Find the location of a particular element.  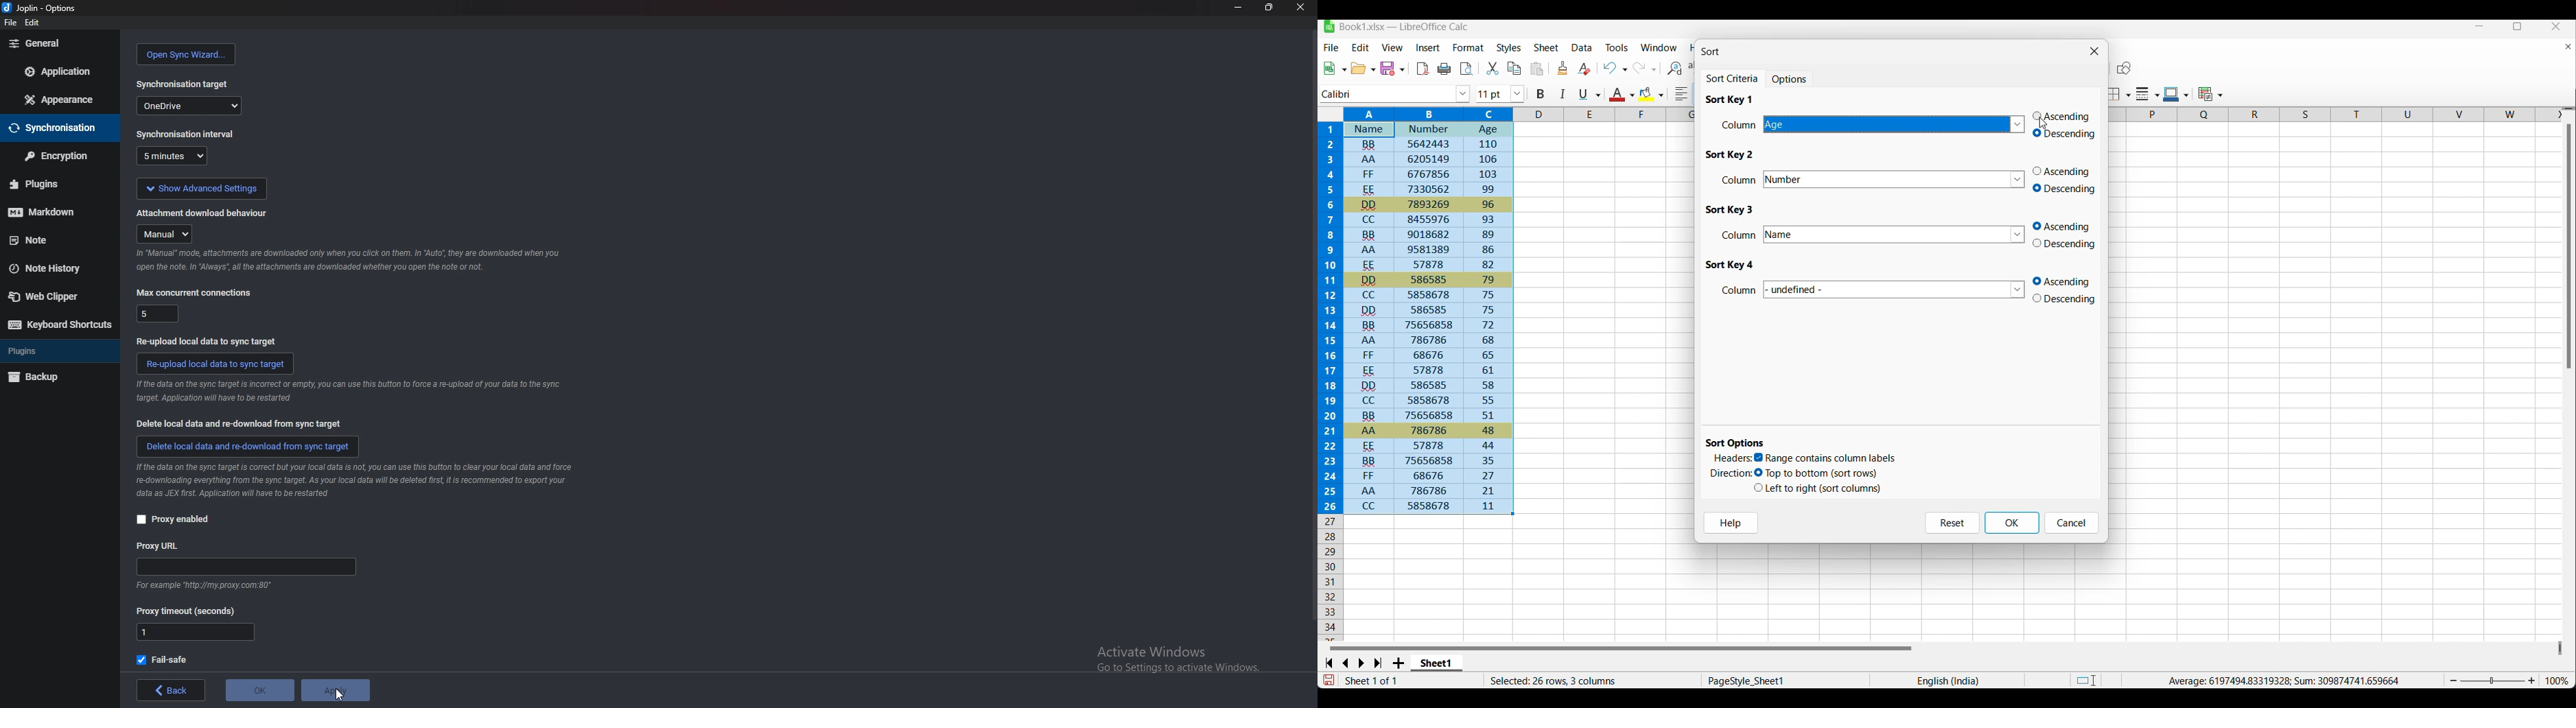

Sort 4 is located at coordinates (1729, 265).